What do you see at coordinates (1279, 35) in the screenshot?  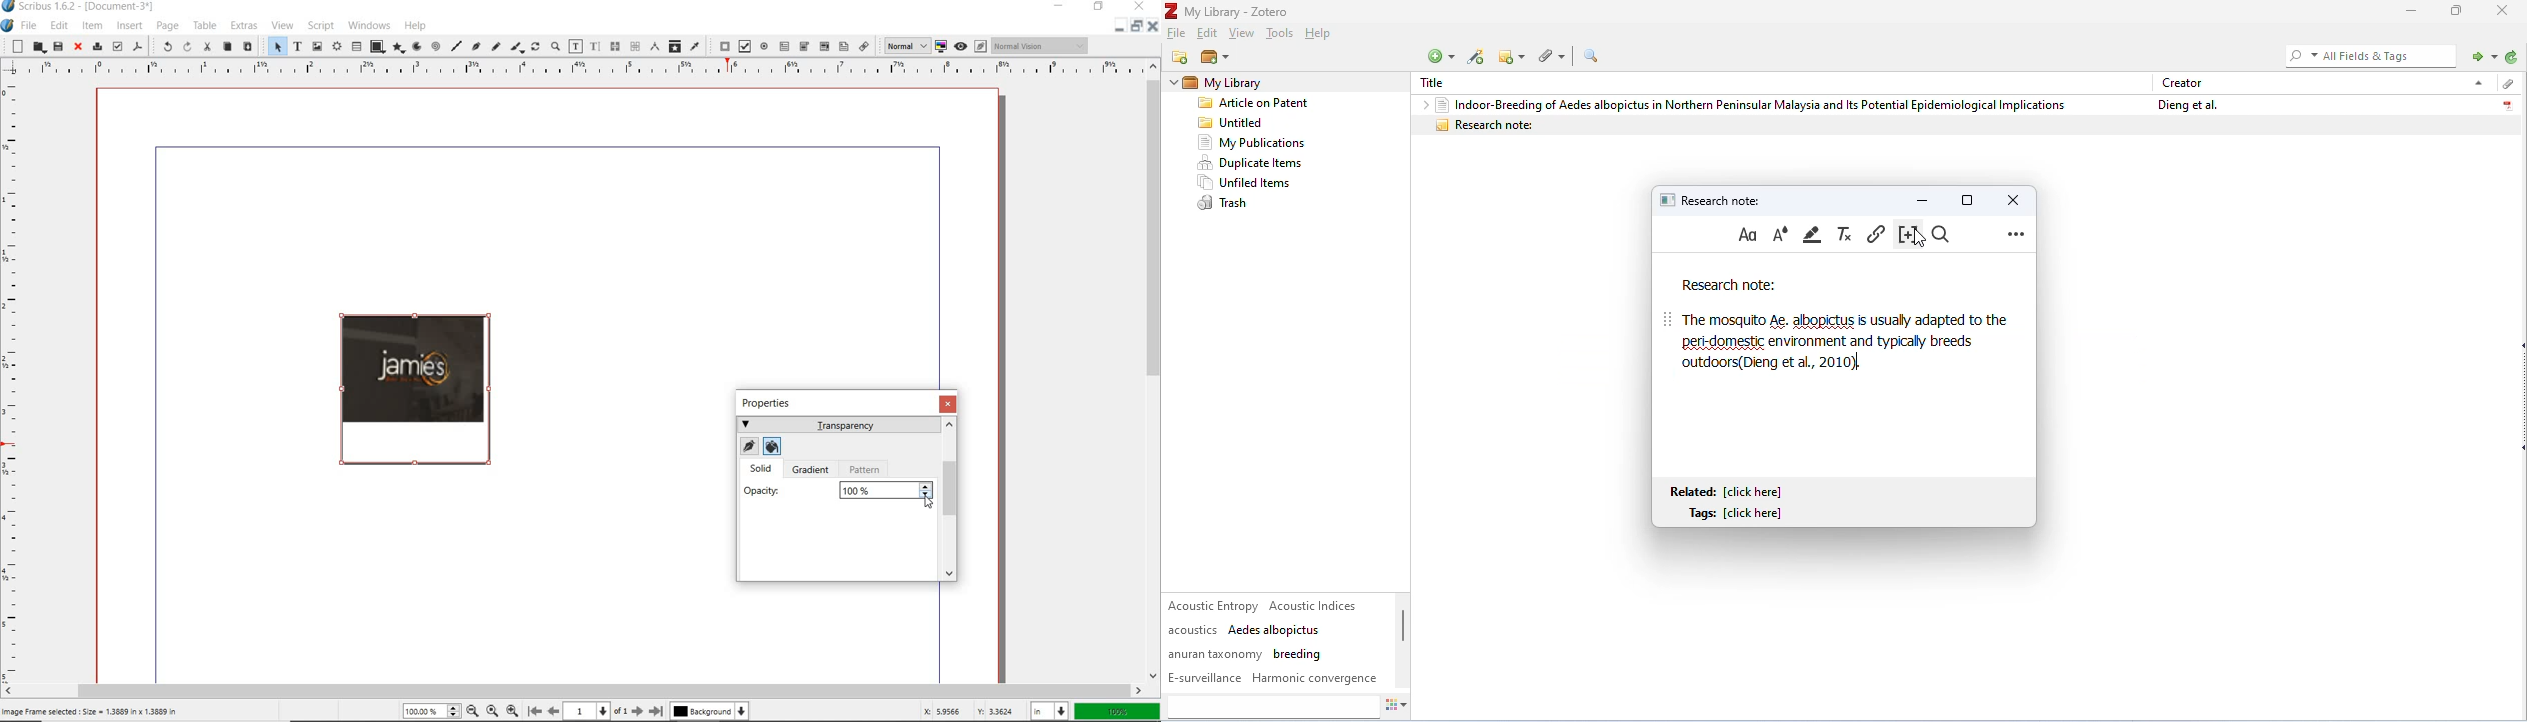 I see `tools` at bounding box center [1279, 35].